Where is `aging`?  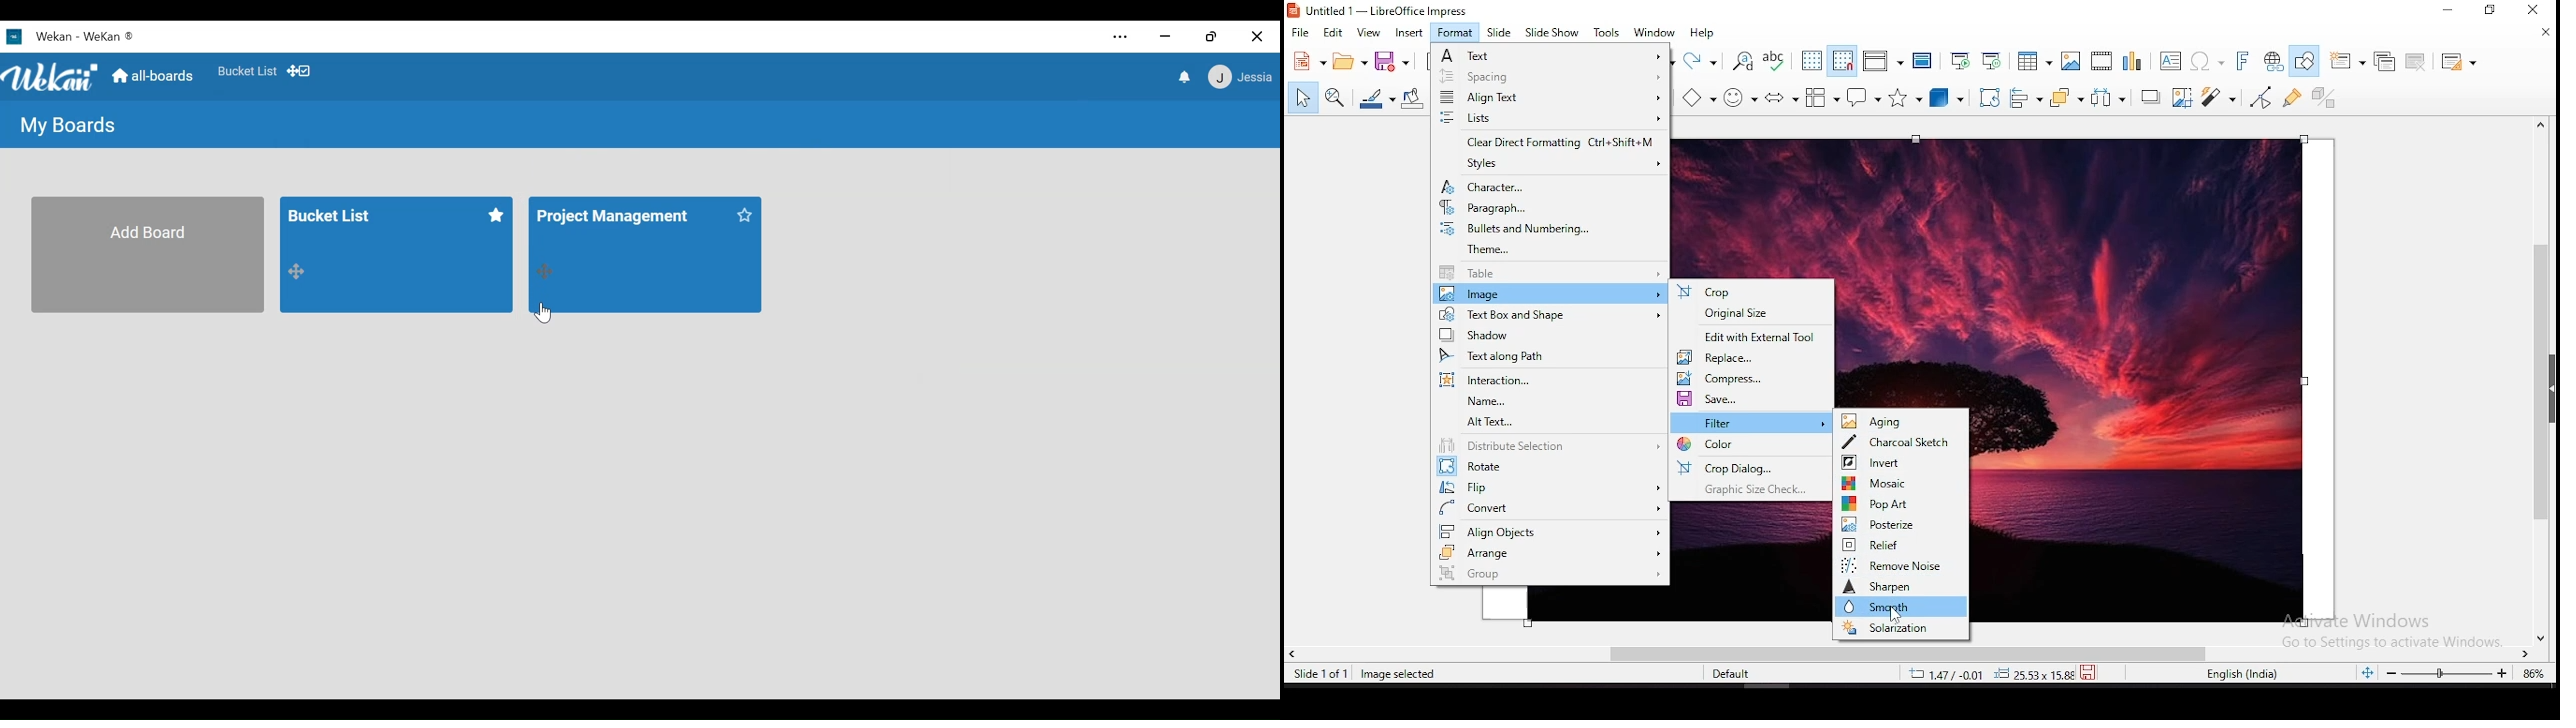 aging is located at coordinates (1901, 421).